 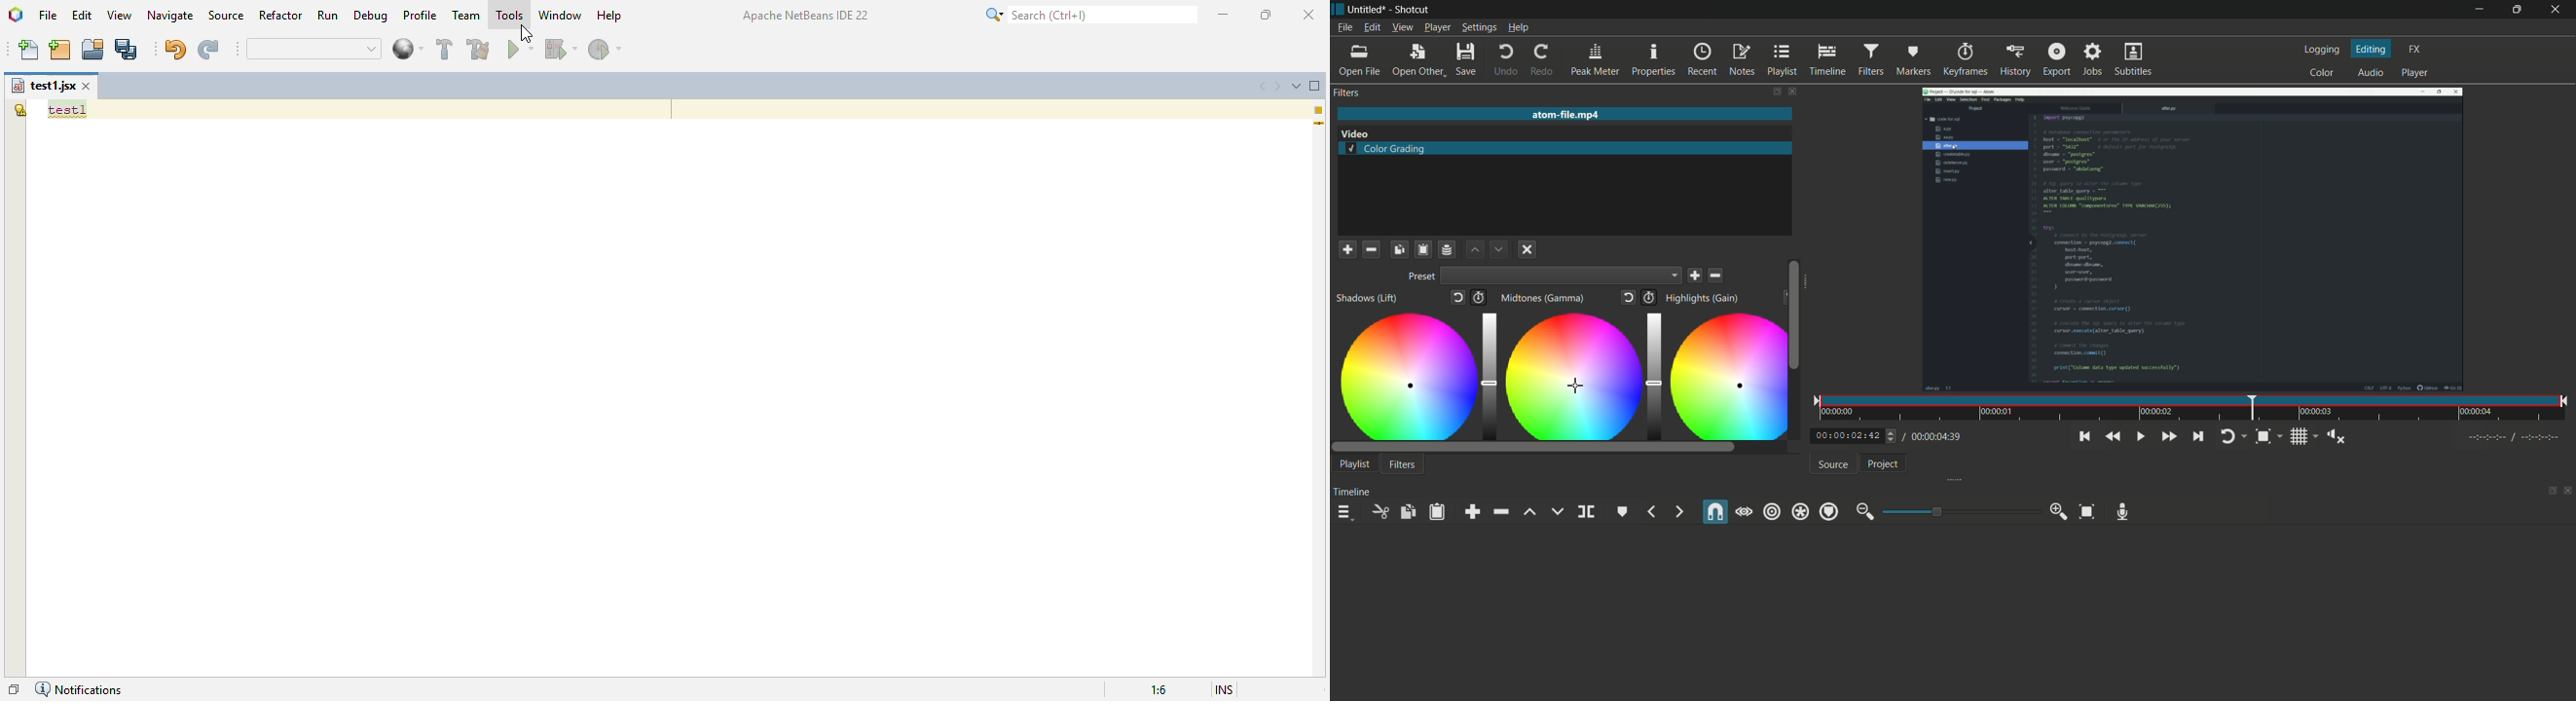 I want to click on notes, so click(x=1741, y=60).